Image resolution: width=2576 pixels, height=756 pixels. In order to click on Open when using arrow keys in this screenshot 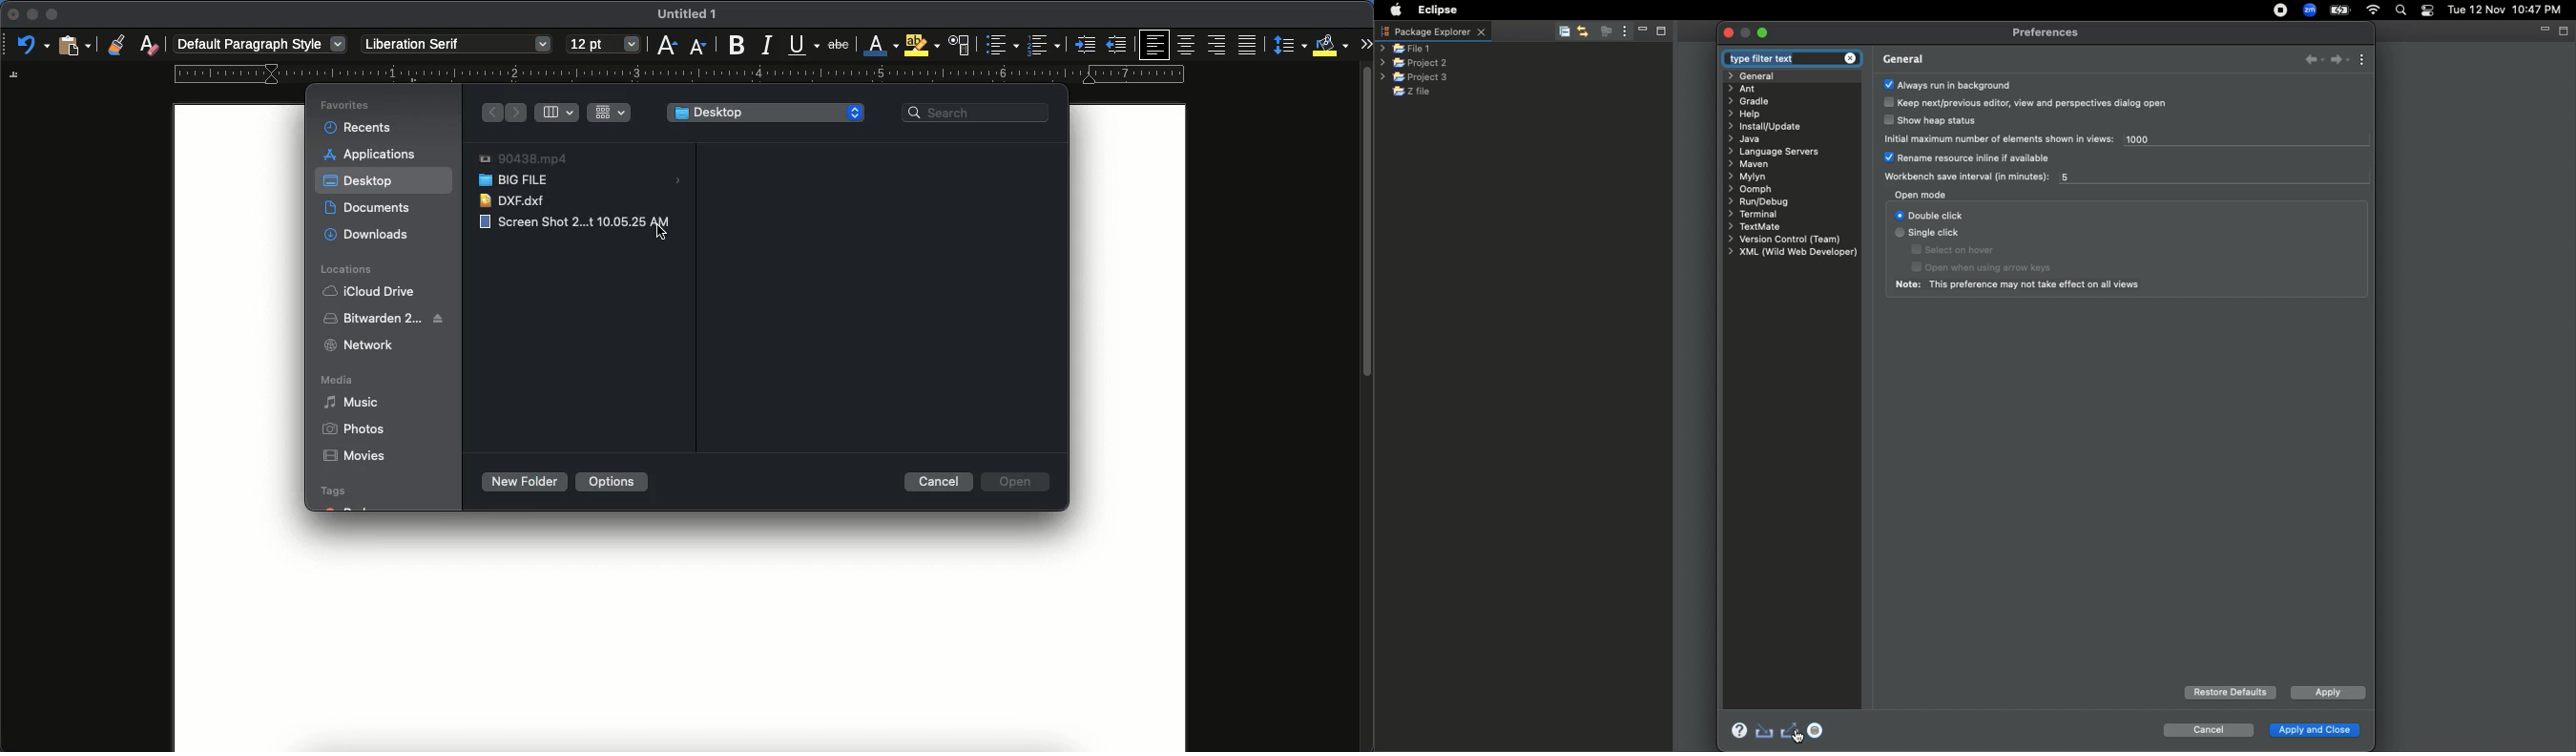, I will do `click(1997, 268)`.